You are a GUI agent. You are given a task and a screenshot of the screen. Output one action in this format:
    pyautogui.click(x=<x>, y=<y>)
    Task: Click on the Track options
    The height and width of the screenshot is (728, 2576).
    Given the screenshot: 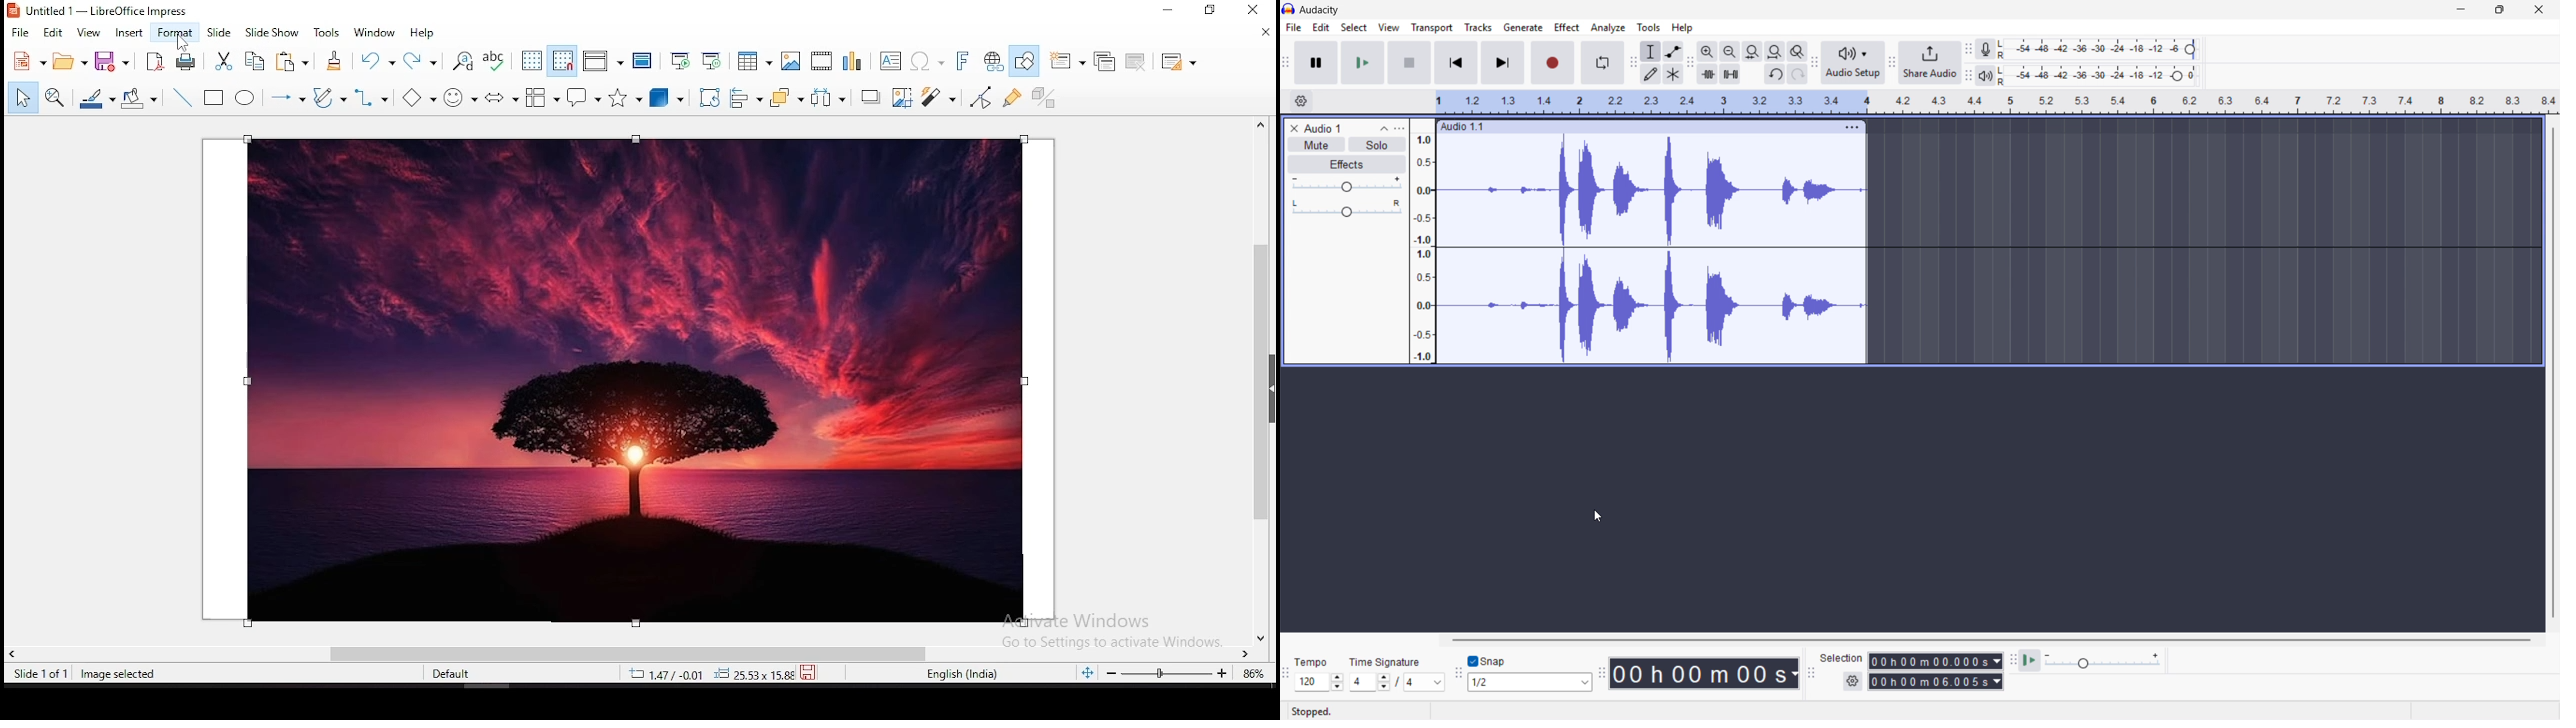 What is the action you would take?
    pyautogui.click(x=1851, y=125)
    